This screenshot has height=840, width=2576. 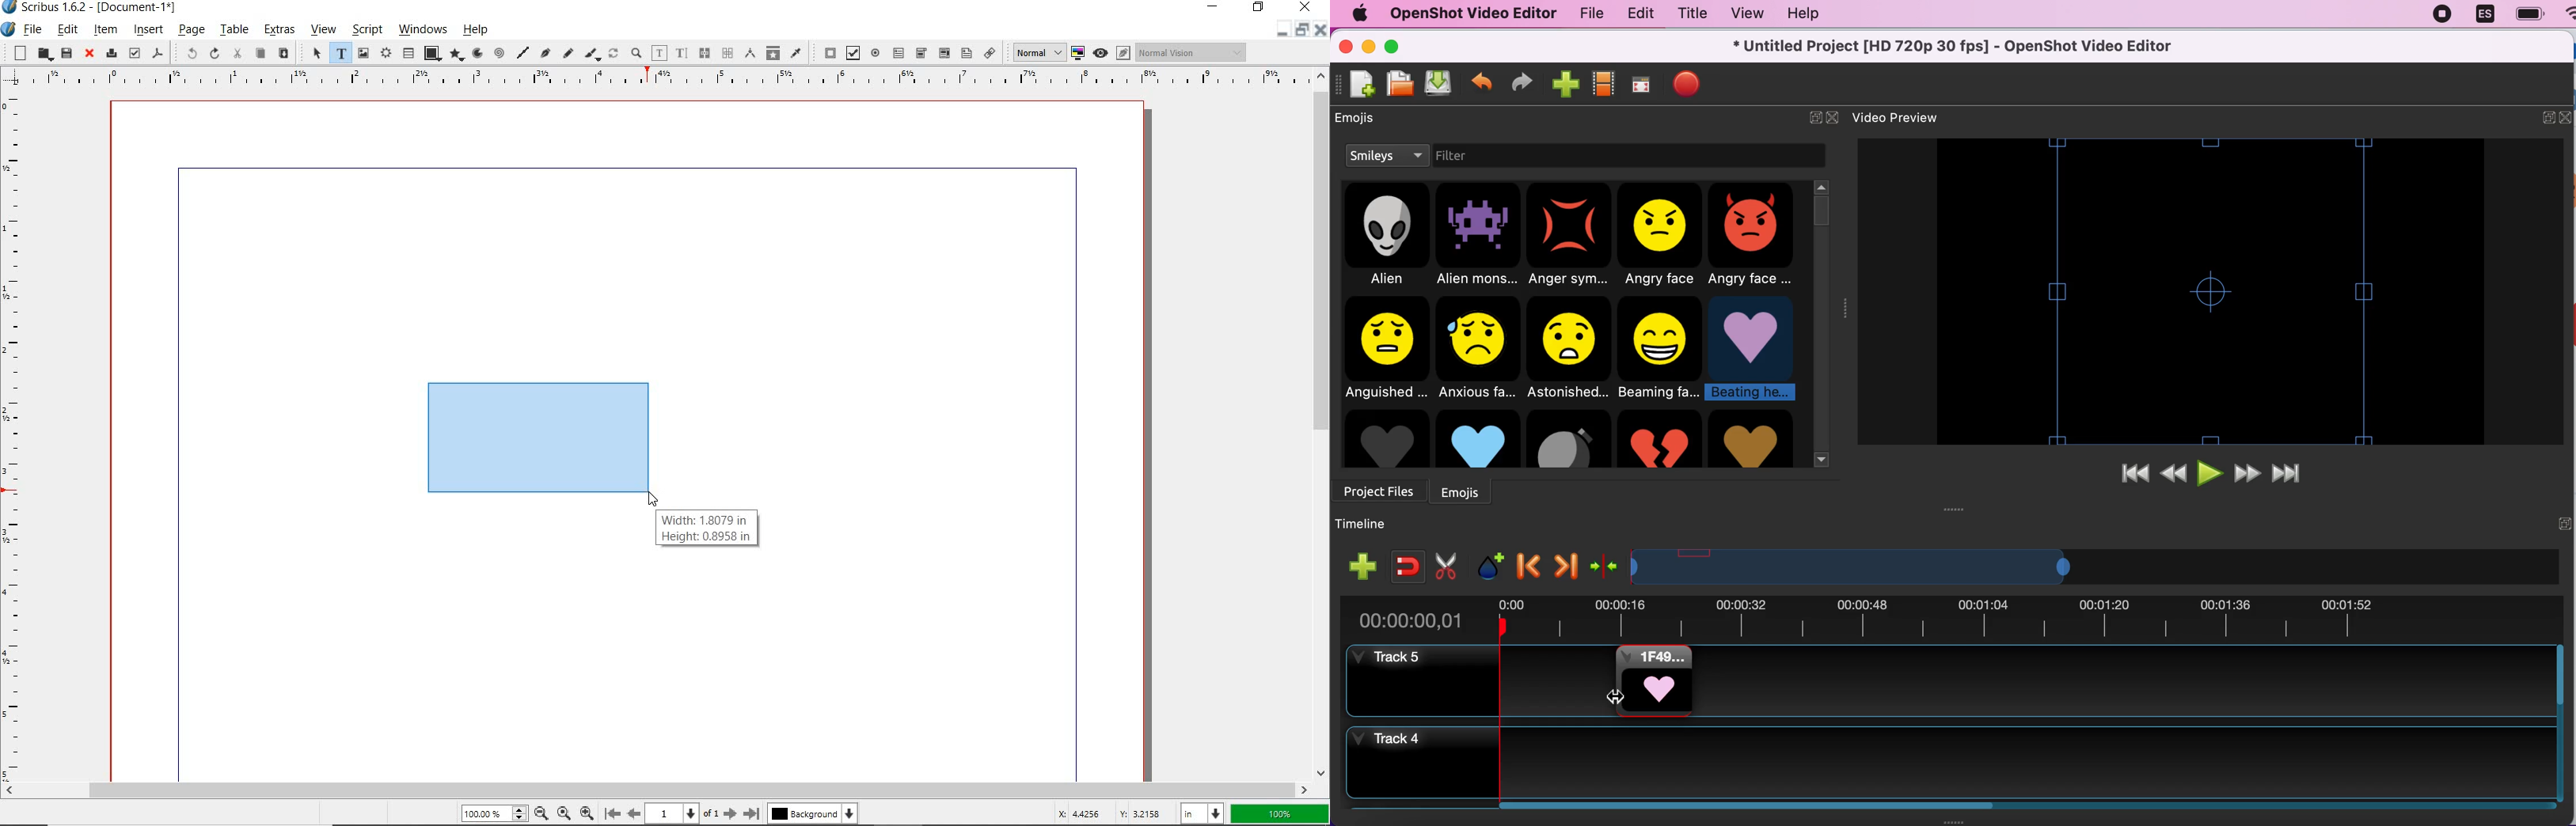 What do you see at coordinates (478, 53) in the screenshot?
I see `arc` at bounding box center [478, 53].